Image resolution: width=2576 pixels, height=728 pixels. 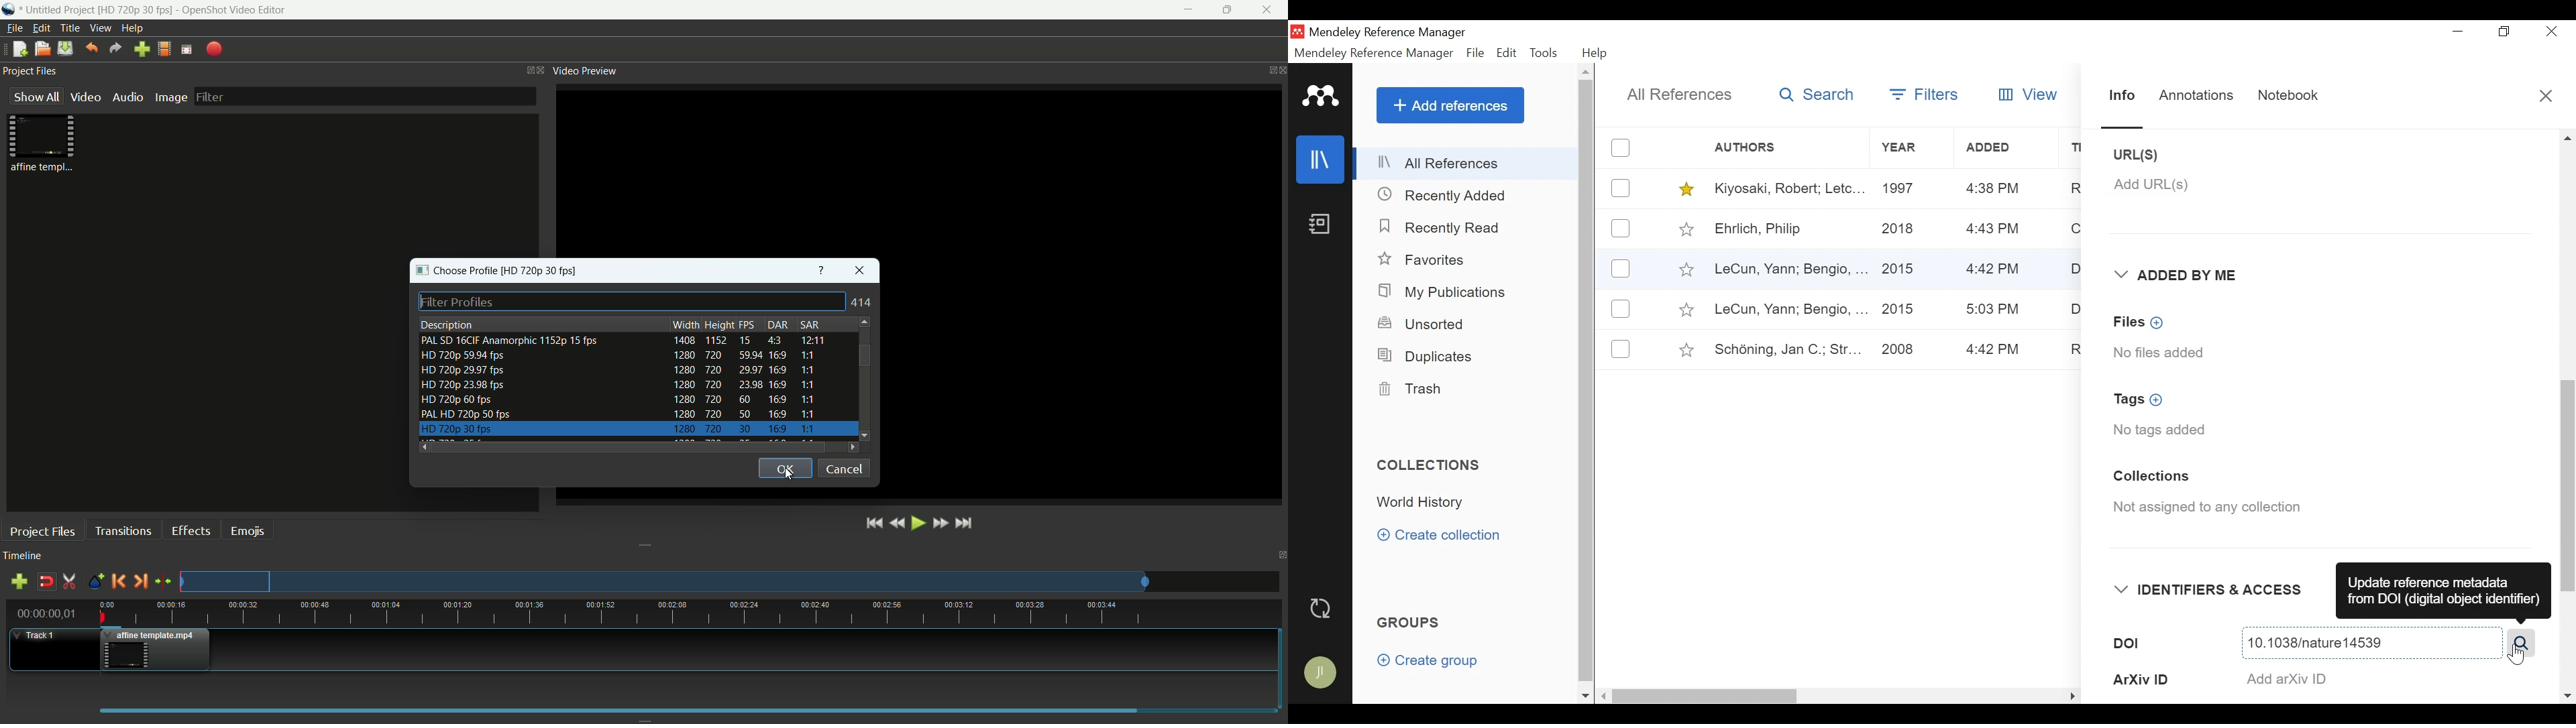 I want to click on Recently Read, so click(x=1442, y=227).